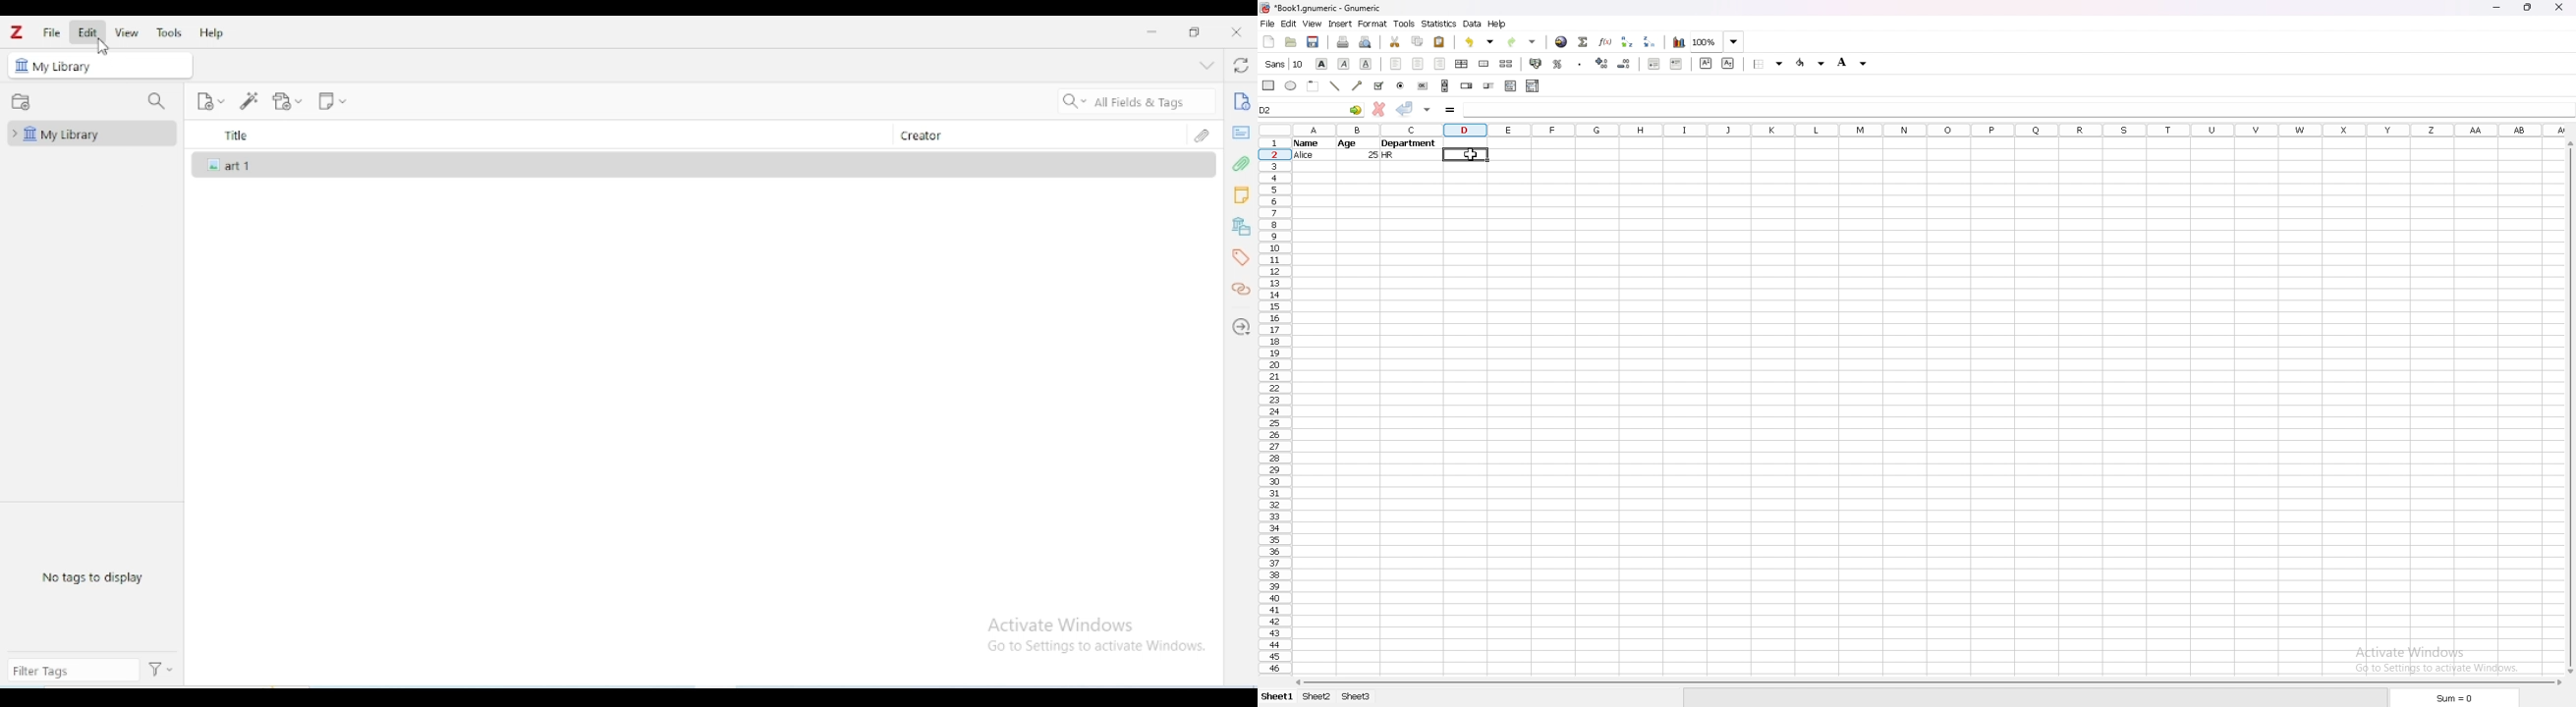 Image resolution: width=2576 pixels, height=728 pixels. What do you see at coordinates (241, 166) in the screenshot?
I see `art 1` at bounding box center [241, 166].